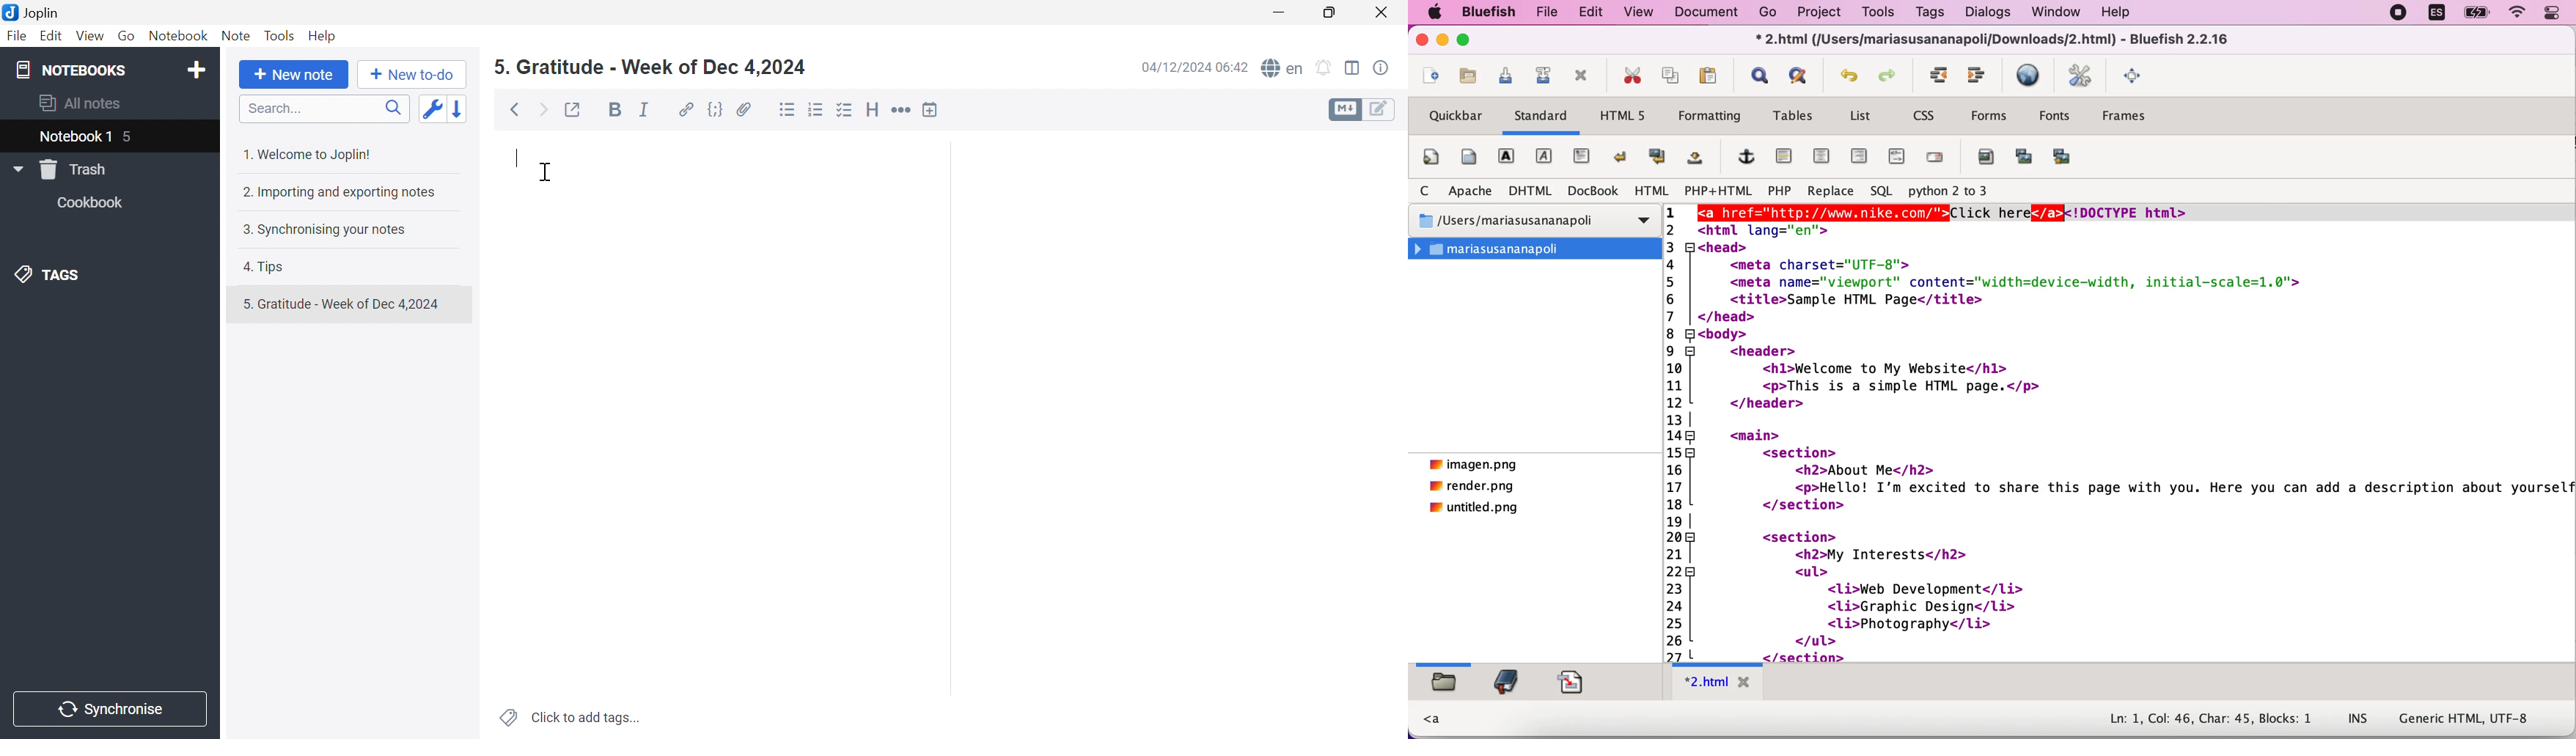 The image size is (2576, 756). I want to click on Minimize, so click(1282, 9).